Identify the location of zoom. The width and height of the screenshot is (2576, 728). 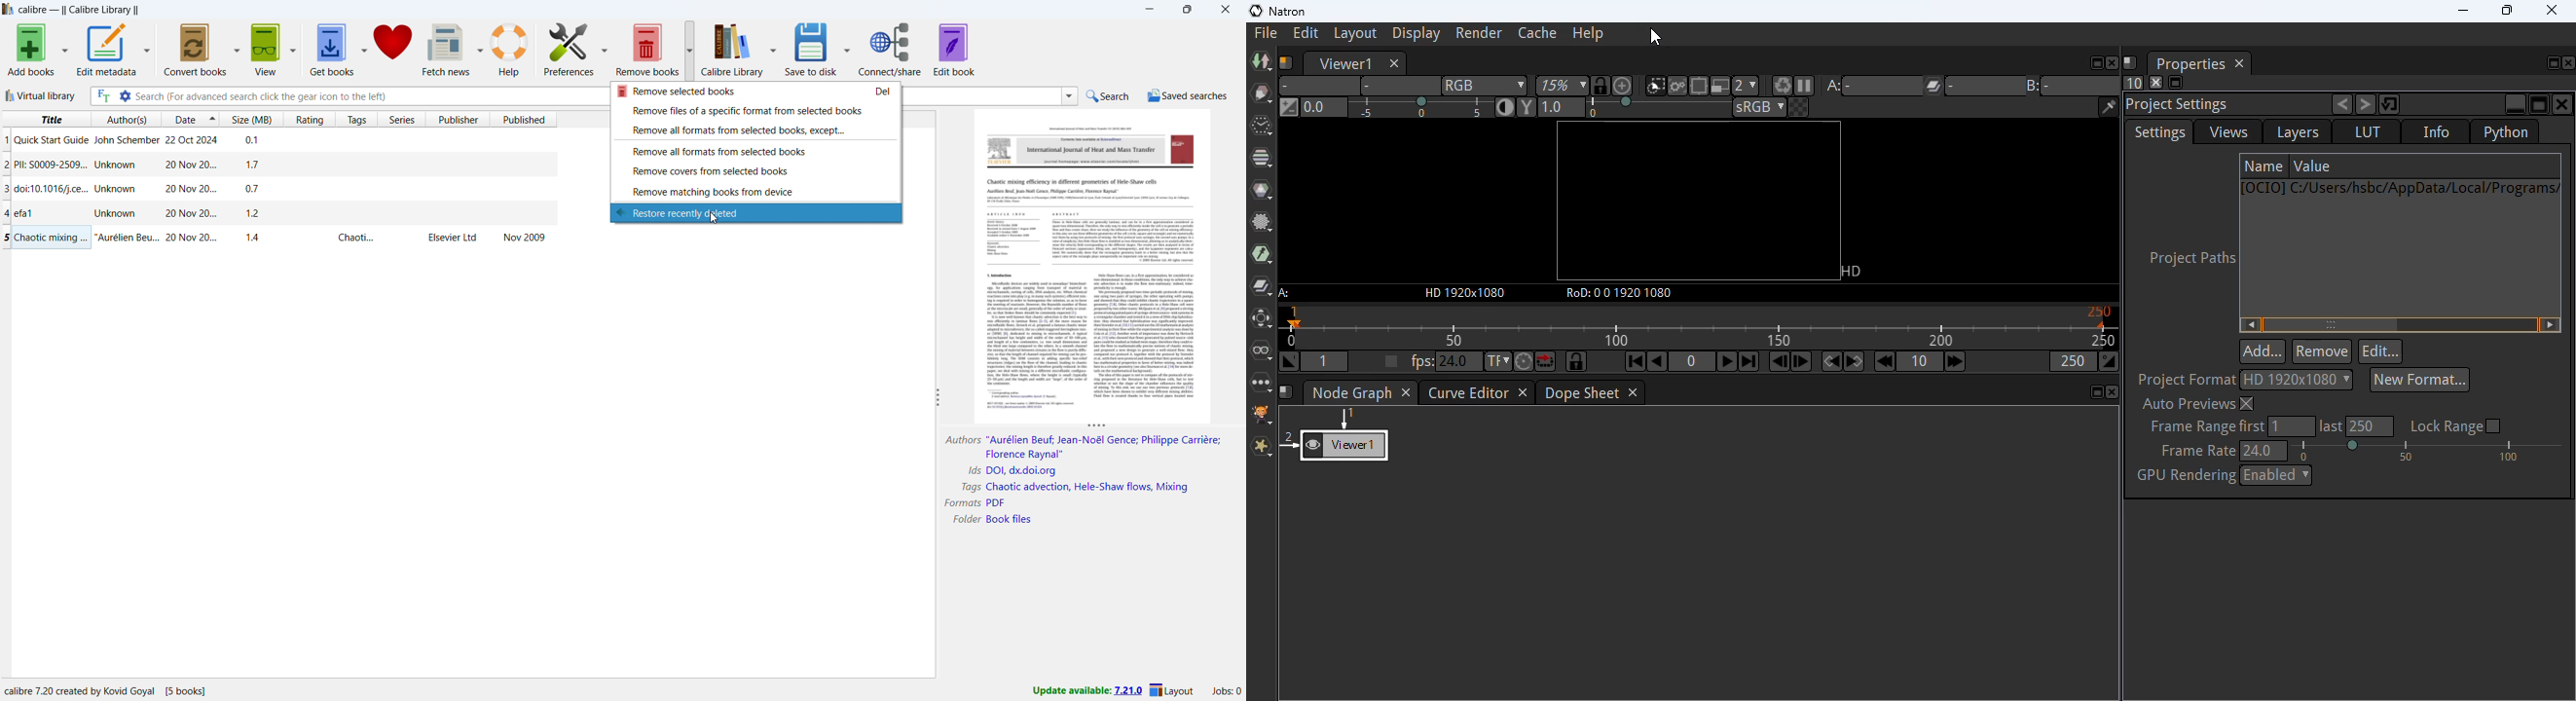
(1561, 86).